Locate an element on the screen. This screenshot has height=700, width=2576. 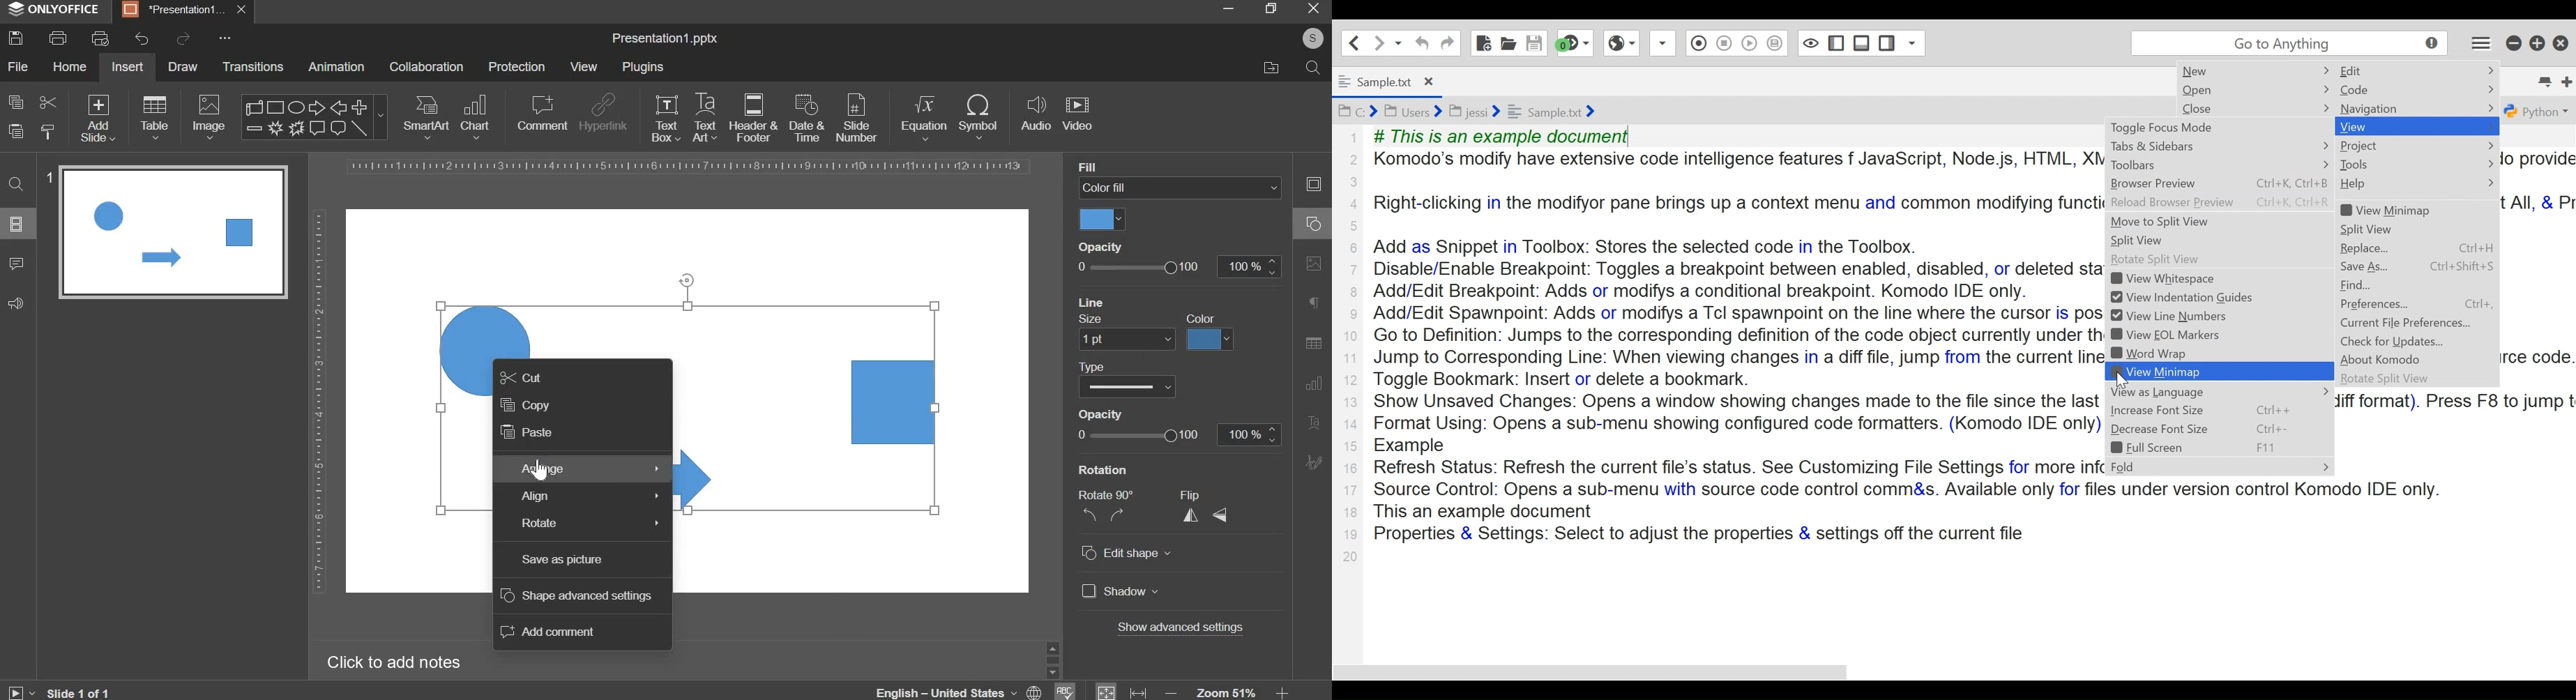
Tabs and Sidebar is located at coordinates (2219, 145).